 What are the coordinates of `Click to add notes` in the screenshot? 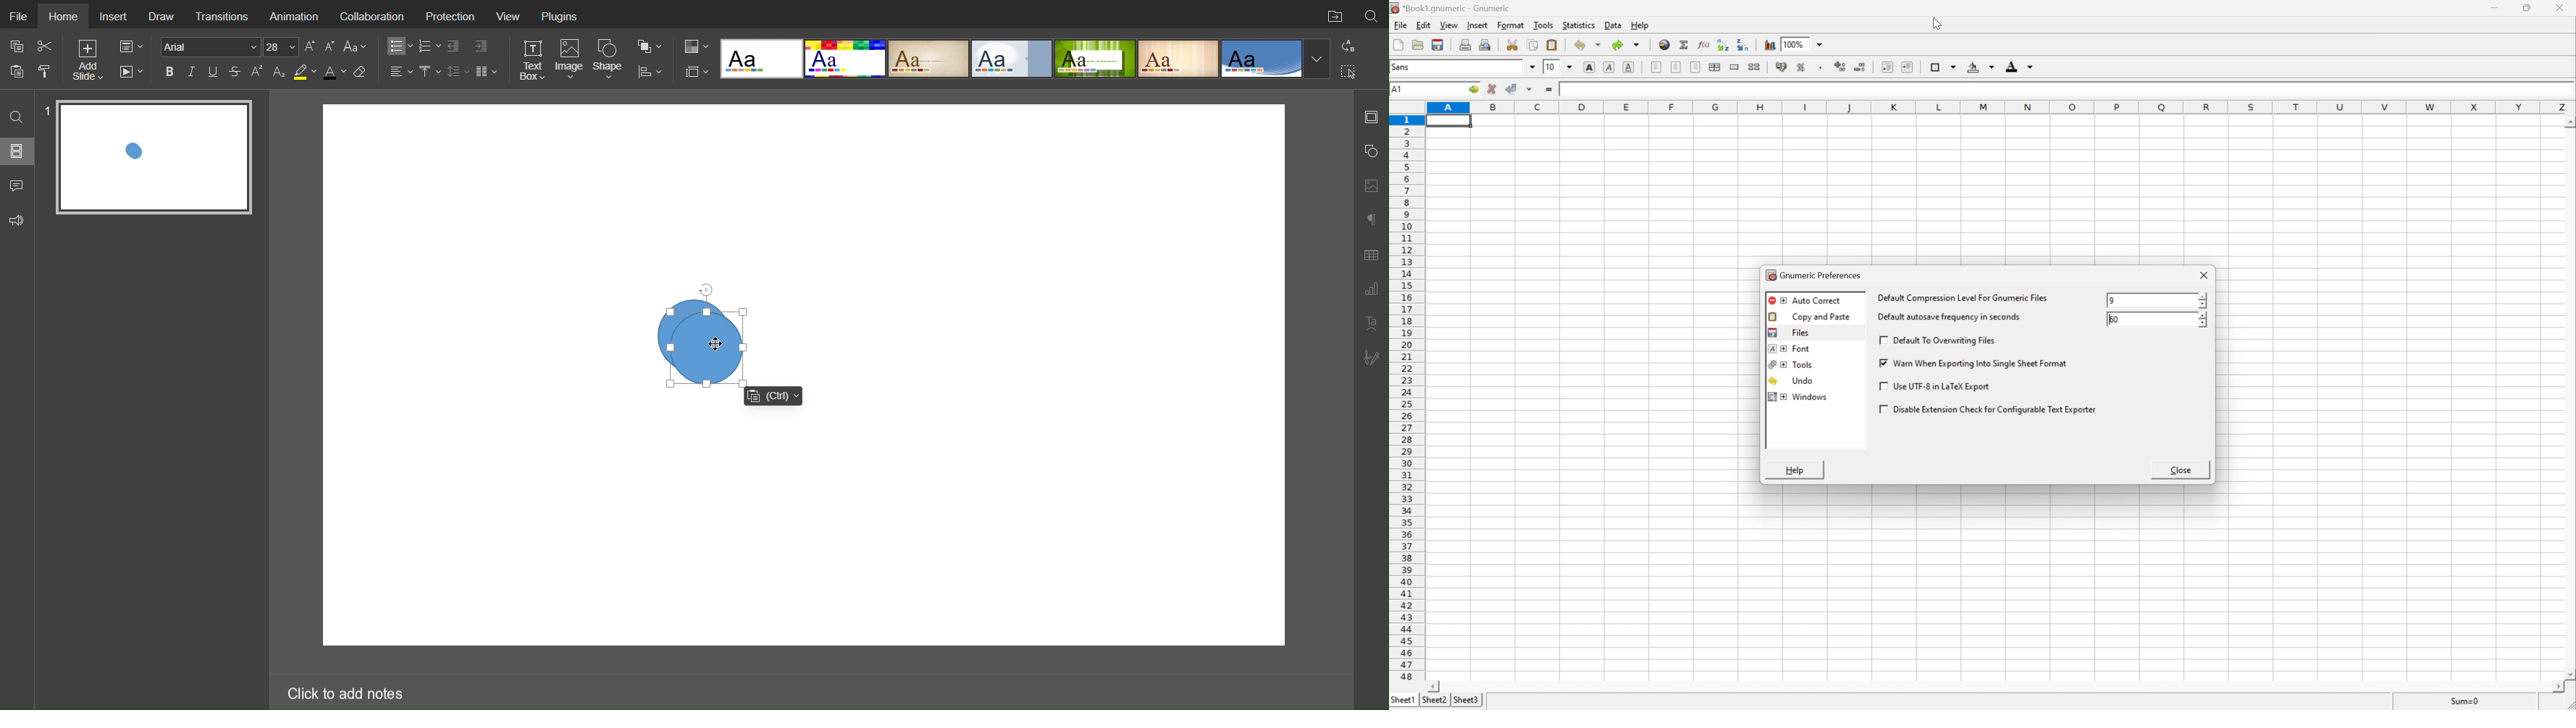 It's located at (344, 690).